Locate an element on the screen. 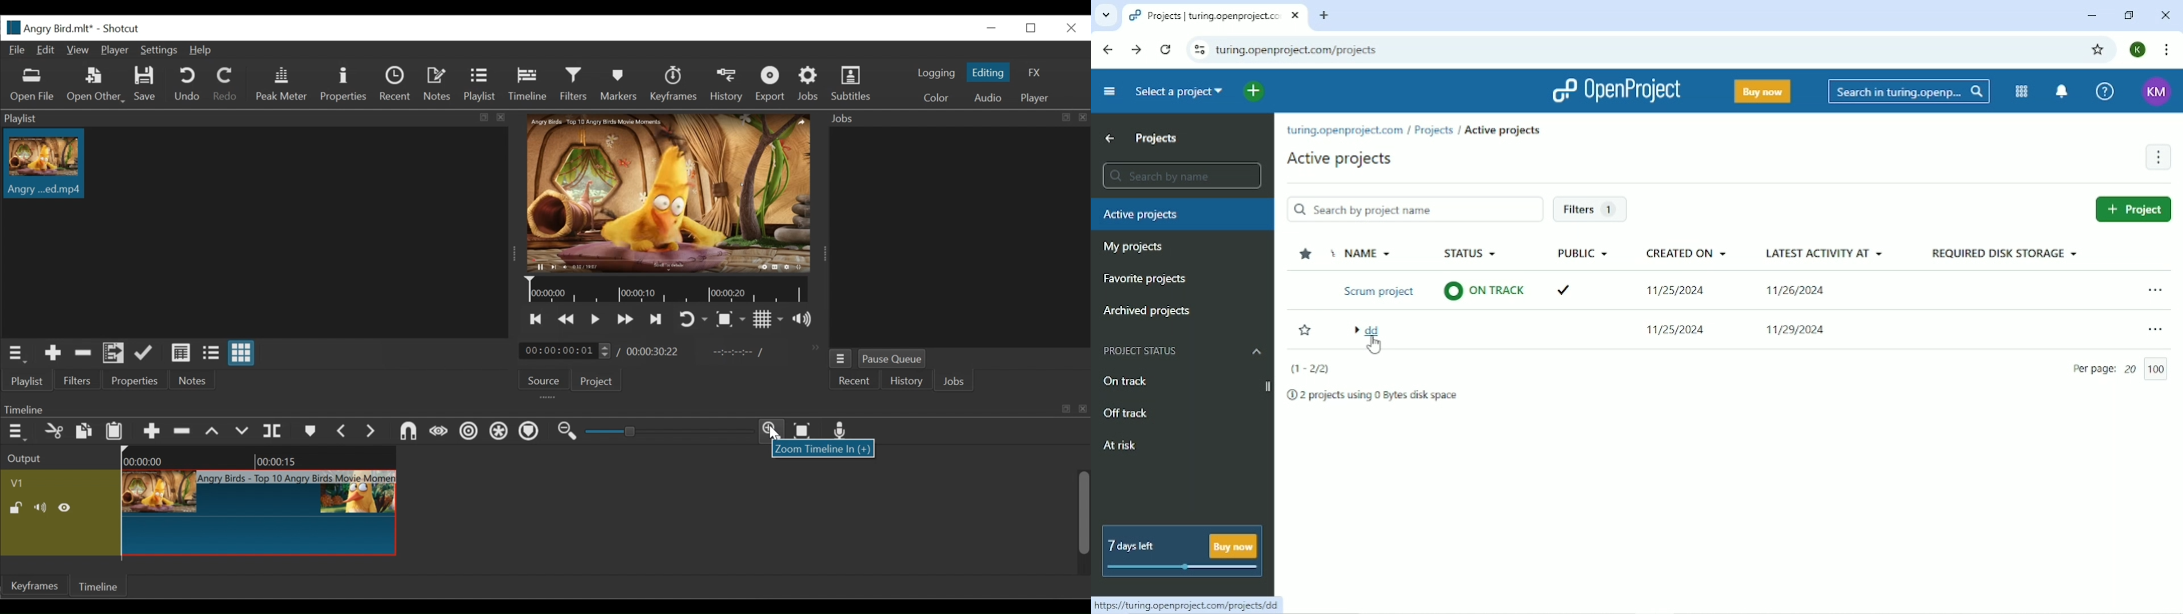 The image size is (2184, 616). Ripple is located at coordinates (470, 433).